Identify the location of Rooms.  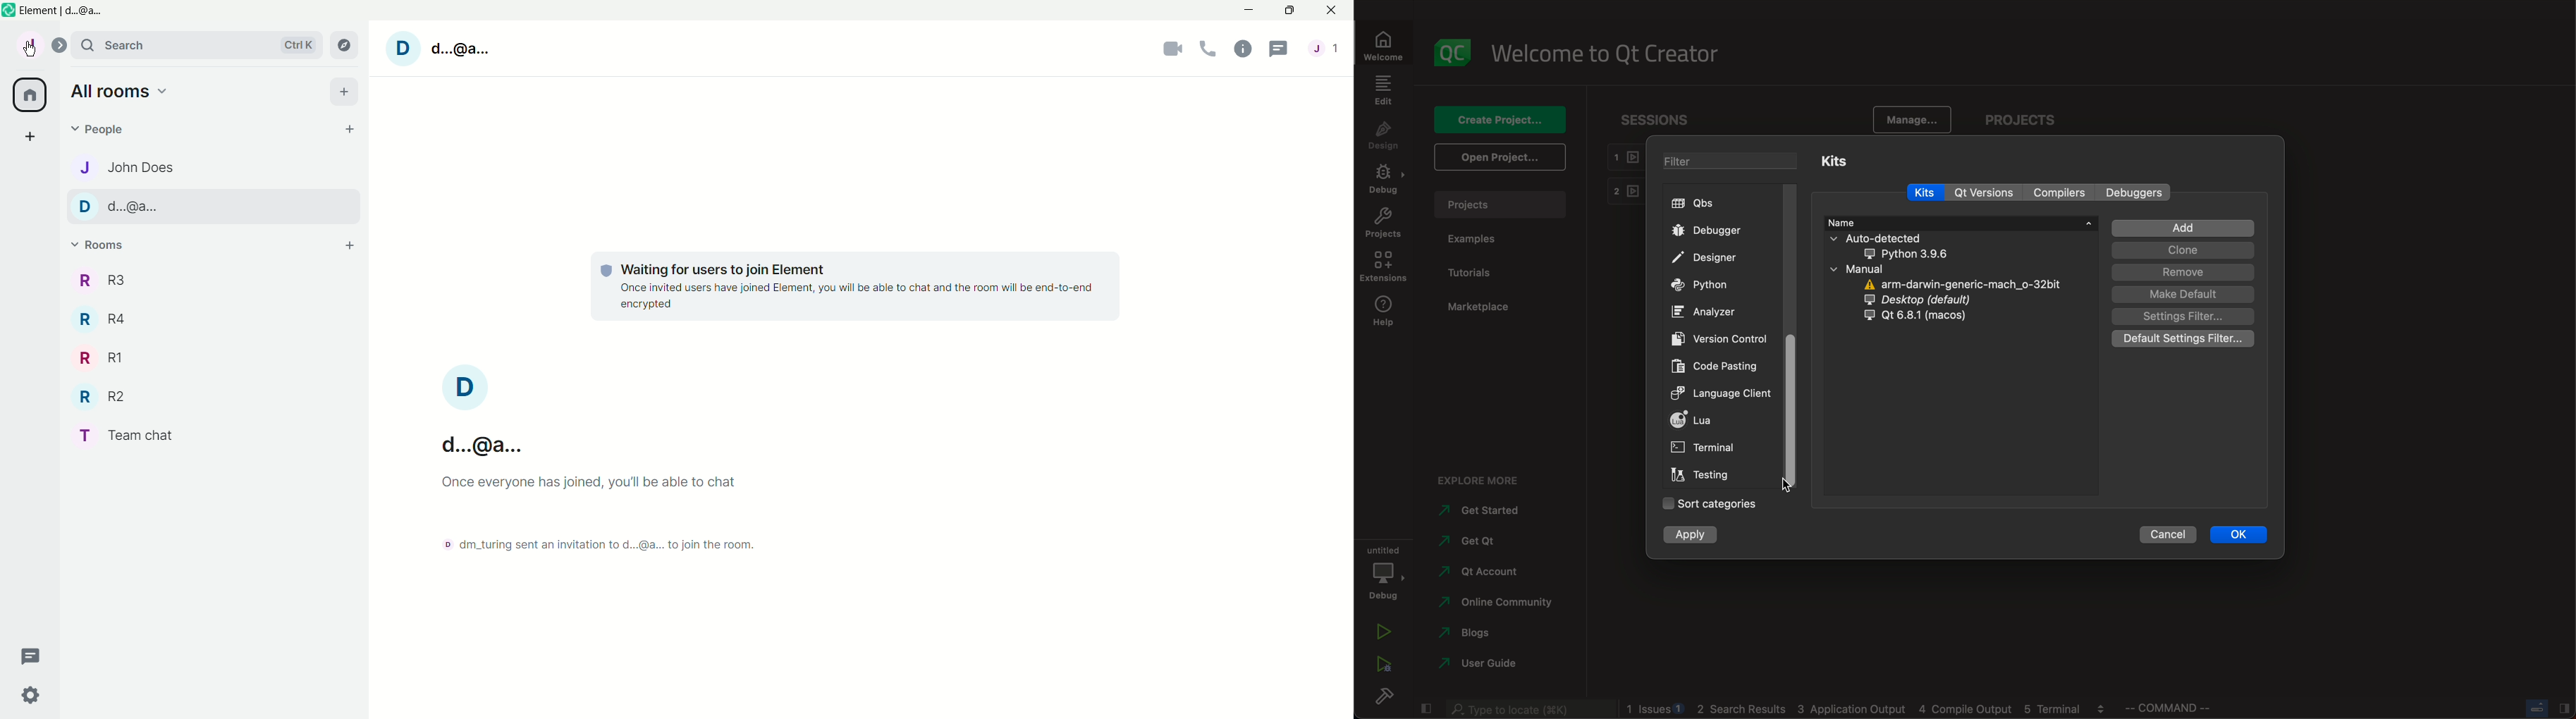
(101, 245).